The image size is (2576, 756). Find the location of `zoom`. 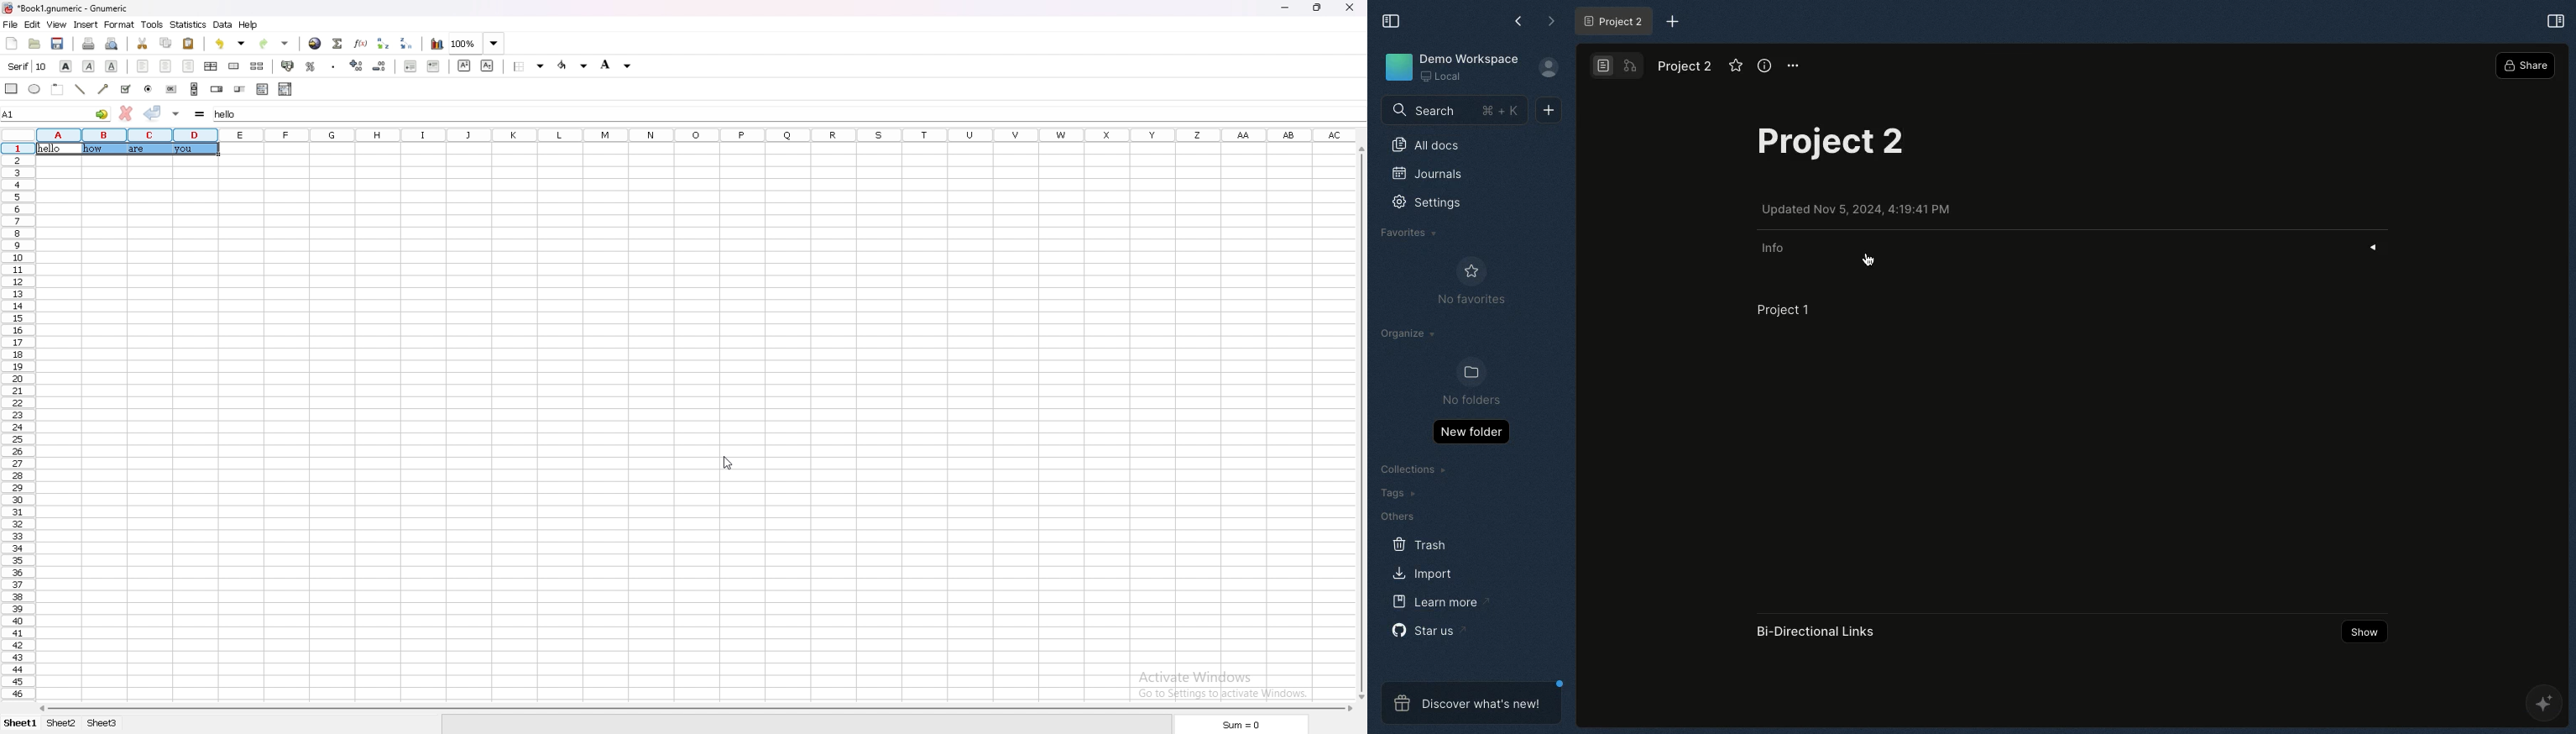

zoom is located at coordinates (477, 43).